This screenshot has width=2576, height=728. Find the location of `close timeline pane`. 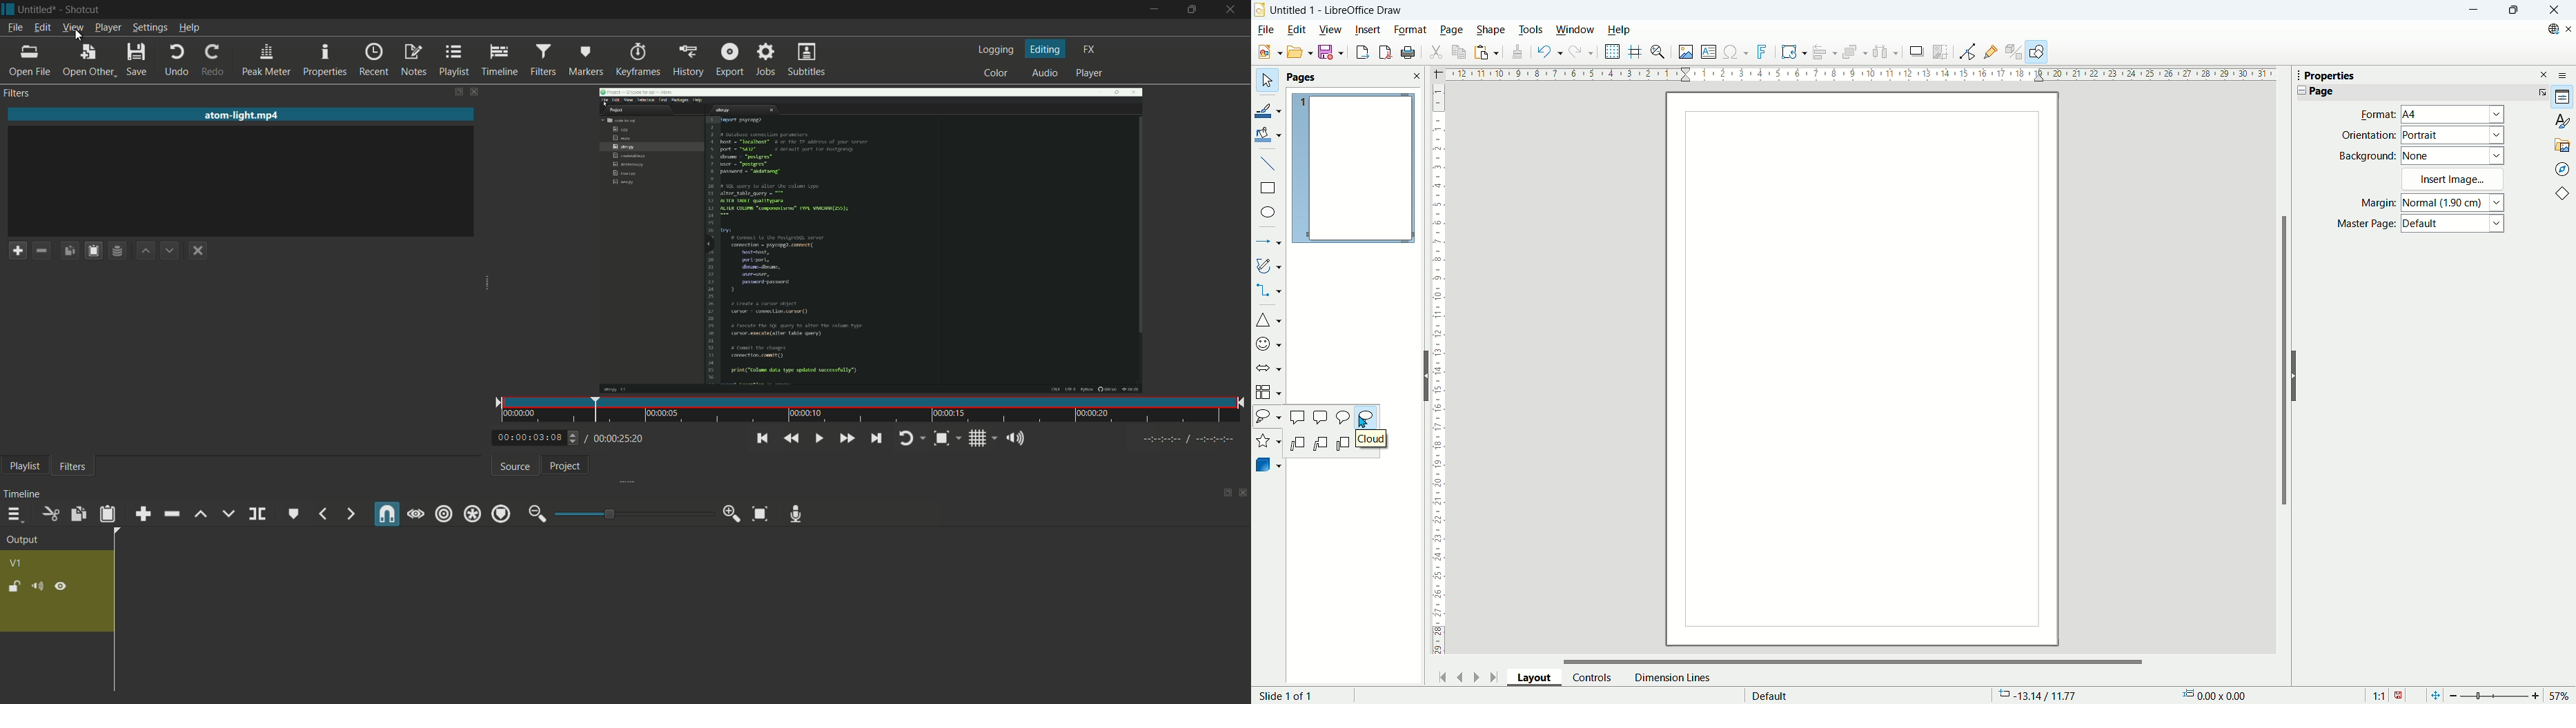

close timeline pane is located at coordinates (1243, 492).